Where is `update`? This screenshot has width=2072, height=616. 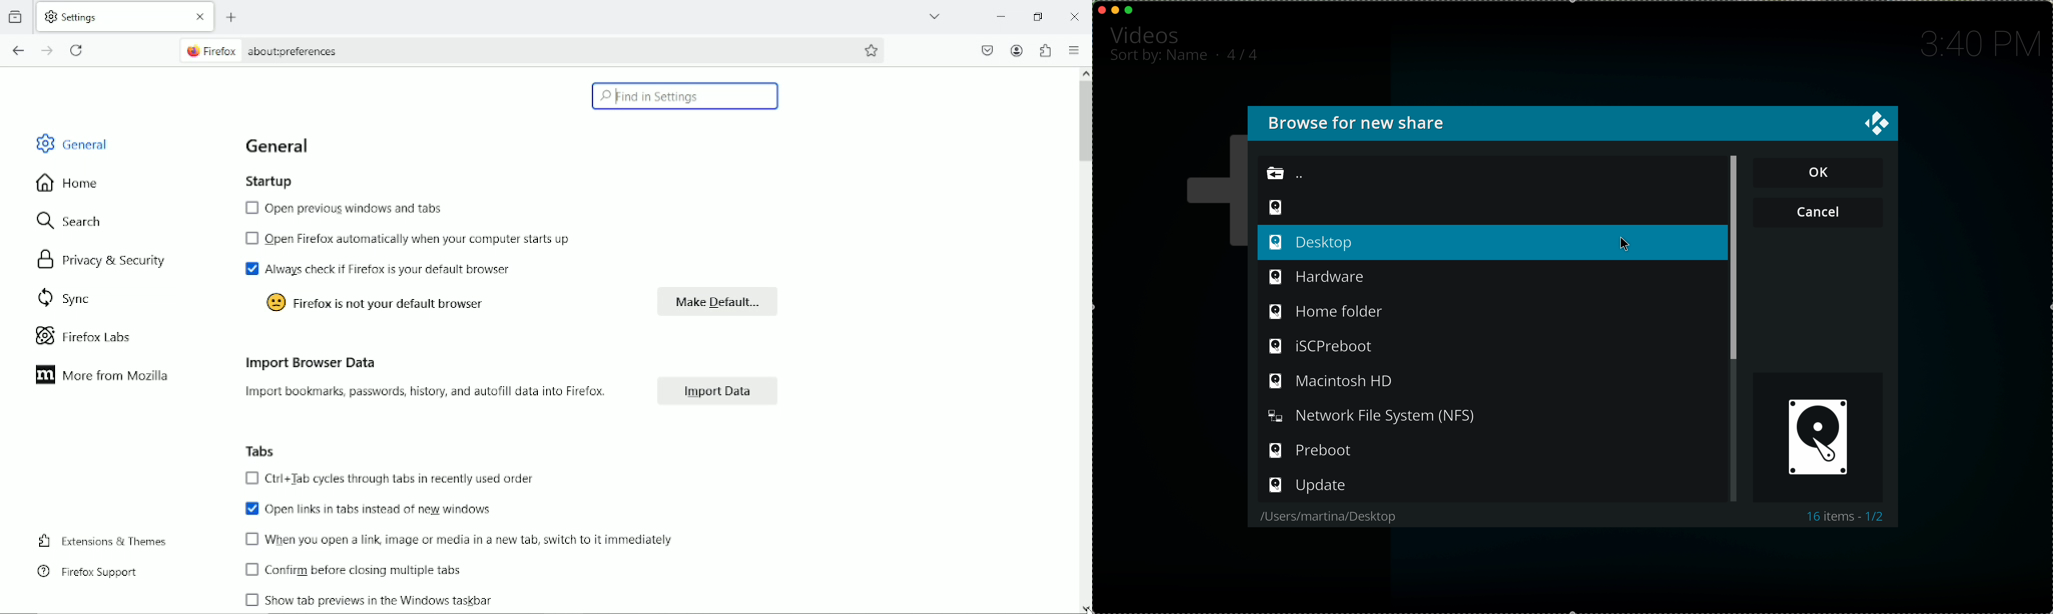 update is located at coordinates (1307, 485).